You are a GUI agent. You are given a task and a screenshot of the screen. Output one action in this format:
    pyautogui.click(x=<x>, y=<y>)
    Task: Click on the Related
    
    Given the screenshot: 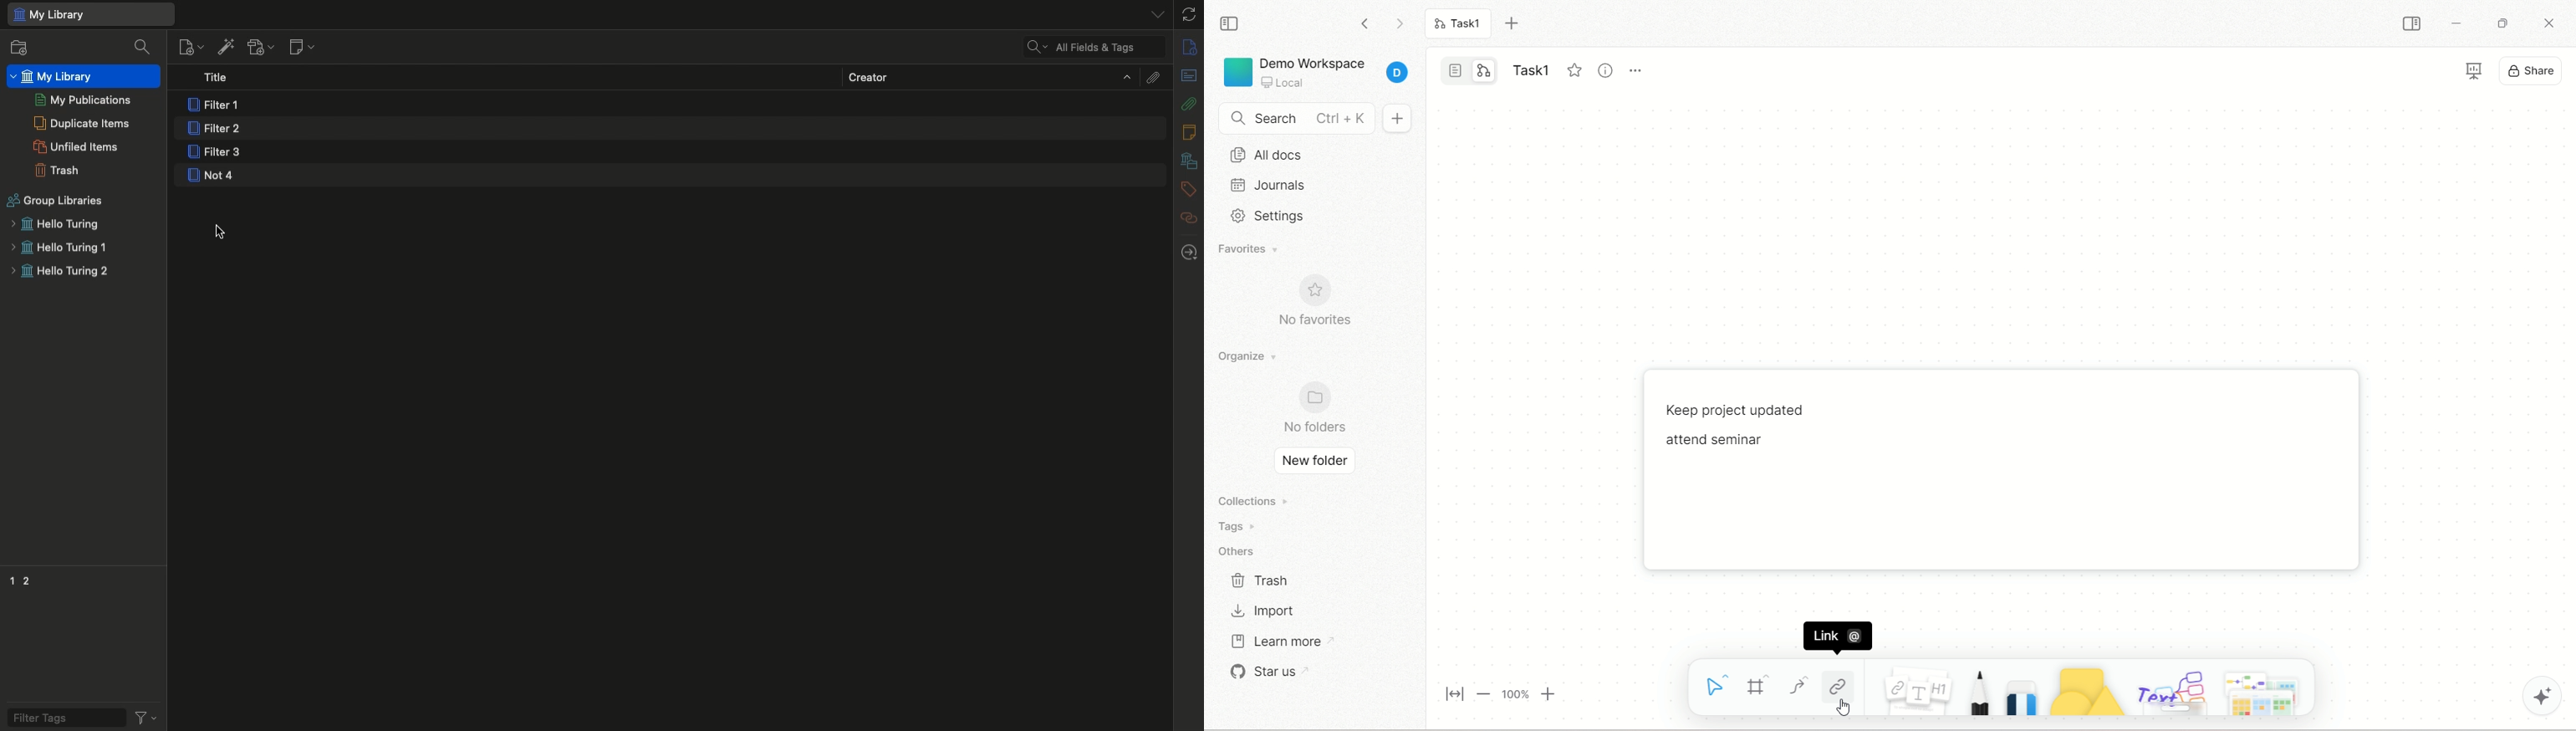 What is the action you would take?
    pyautogui.click(x=1189, y=217)
    